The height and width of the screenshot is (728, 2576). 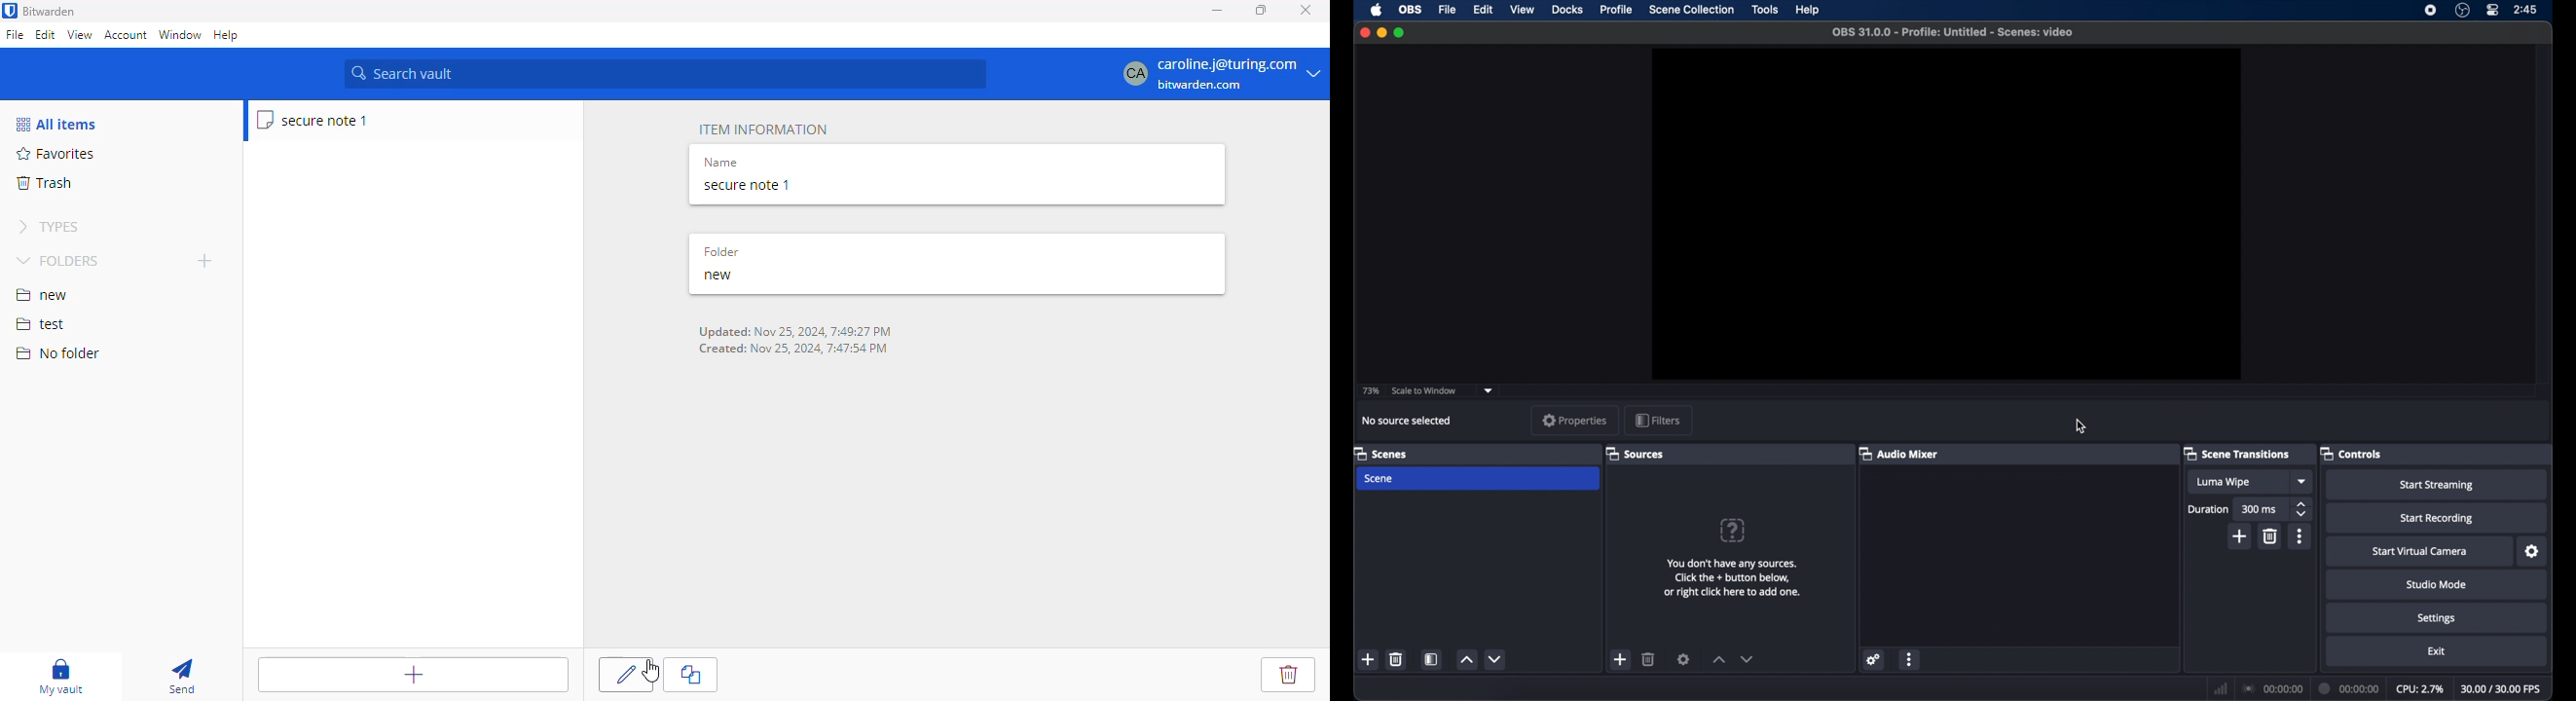 What do you see at coordinates (1635, 454) in the screenshot?
I see `sources` at bounding box center [1635, 454].